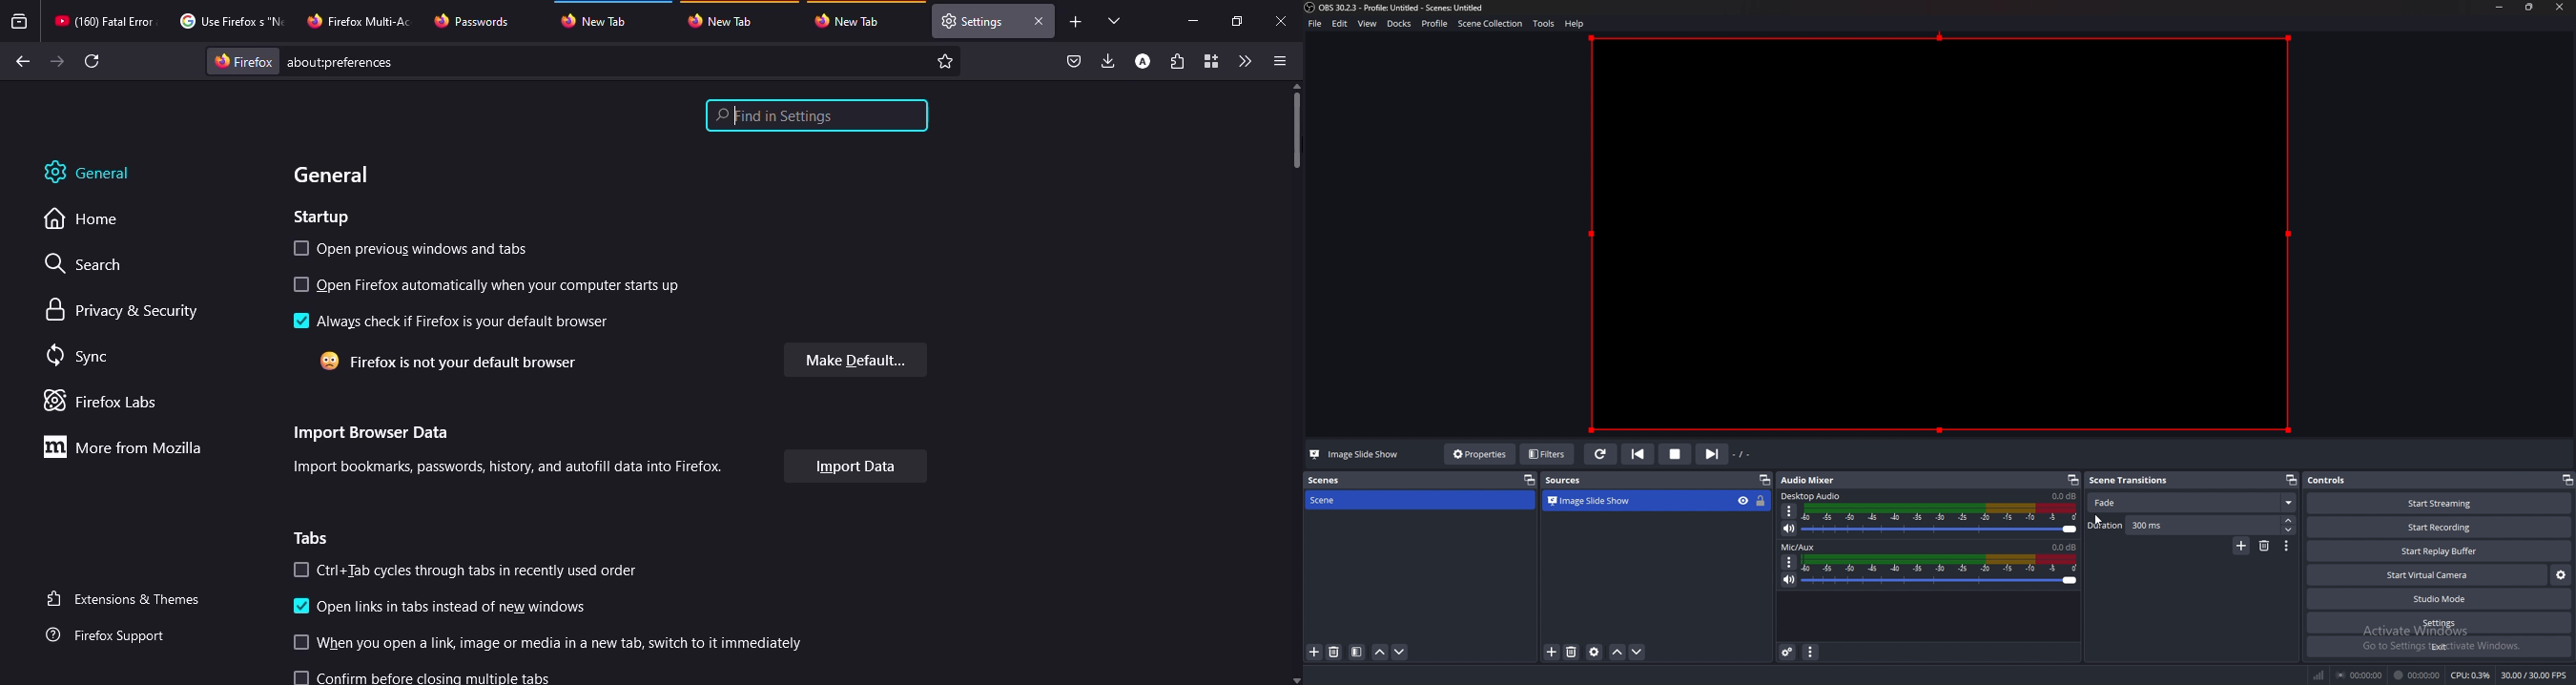 The image size is (2576, 700). Describe the element at coordinates (2428, 574) in the screenshot. I see `start virtual camera` at that location.